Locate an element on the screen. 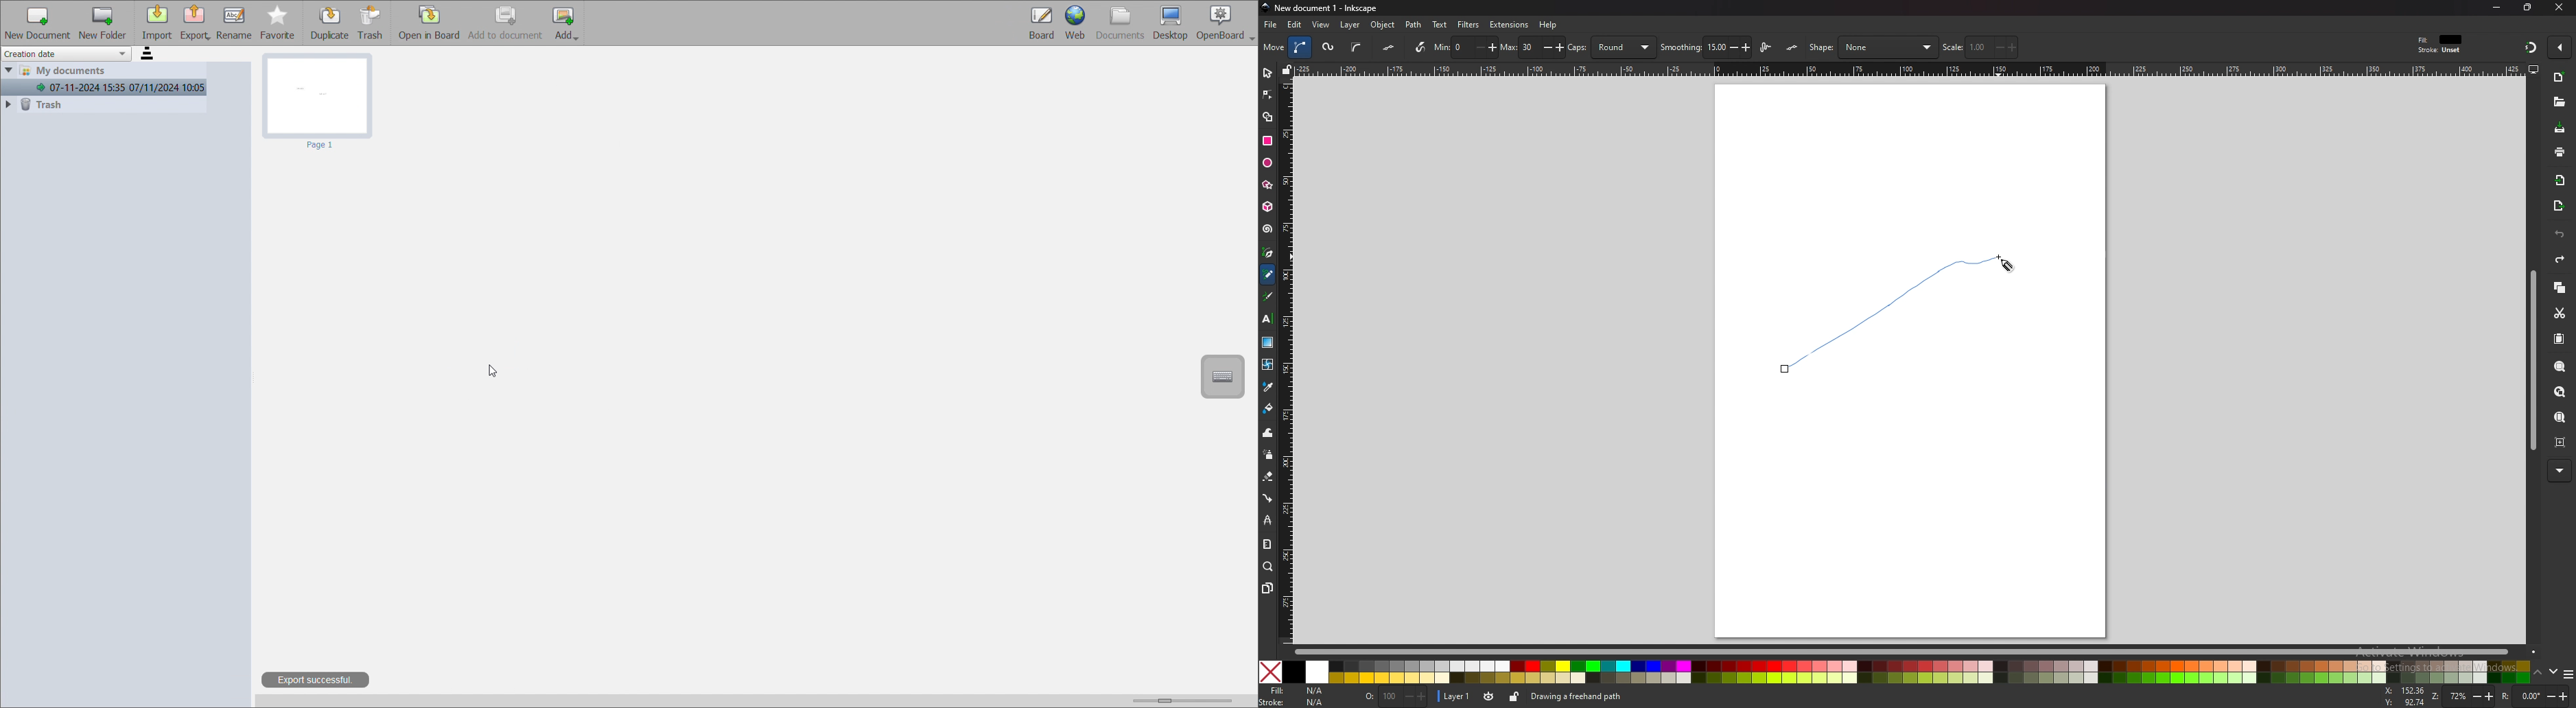  fill is located at coordinates (1296, 691).